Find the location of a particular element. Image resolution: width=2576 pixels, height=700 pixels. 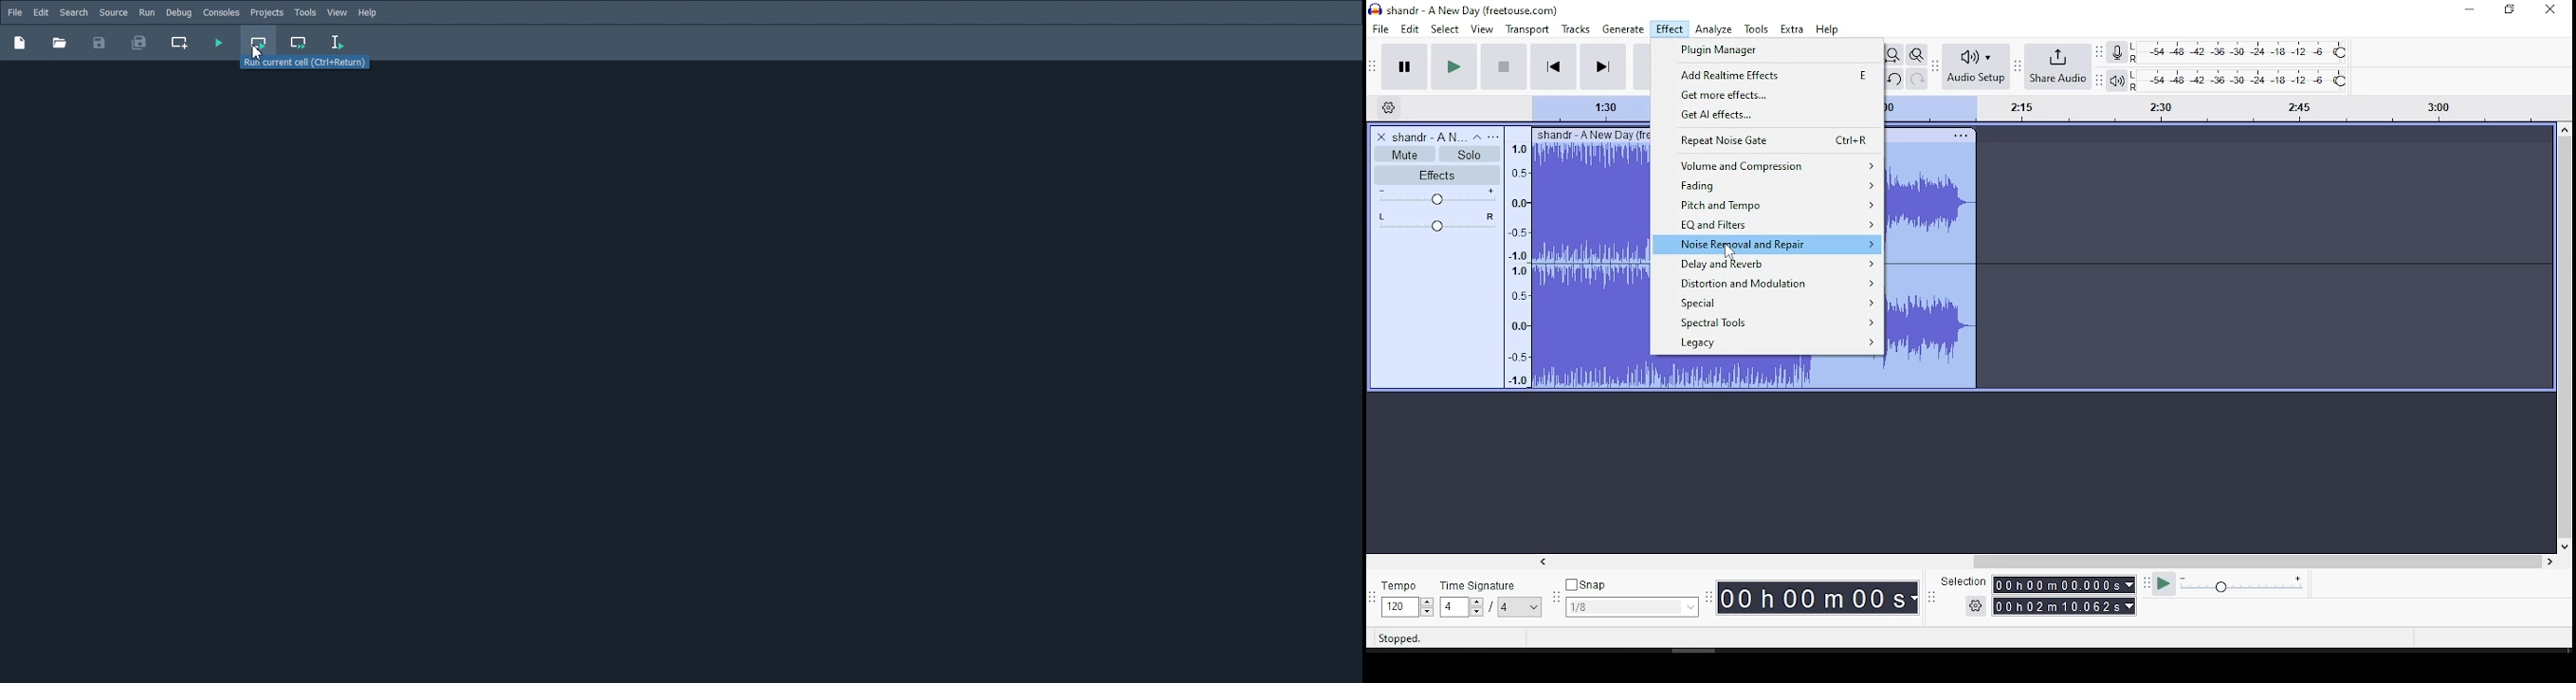

analyze is located at coordinates (1714, 28).